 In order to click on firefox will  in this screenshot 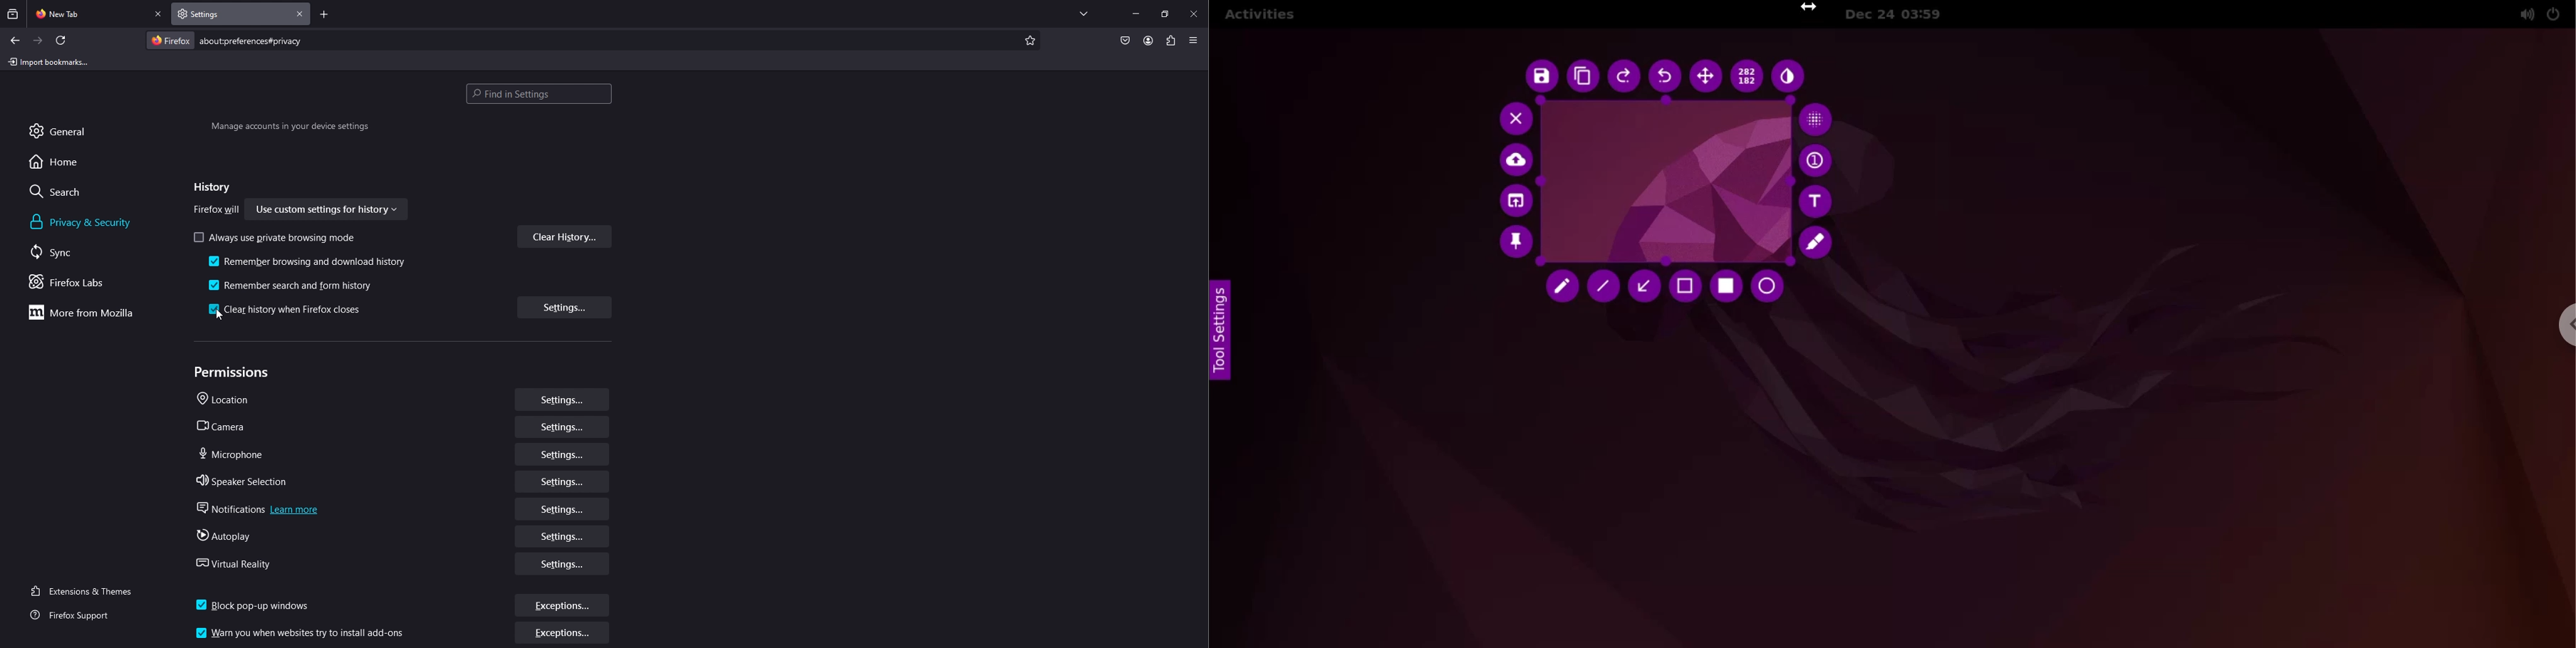, I will do `click(217, 211)`.